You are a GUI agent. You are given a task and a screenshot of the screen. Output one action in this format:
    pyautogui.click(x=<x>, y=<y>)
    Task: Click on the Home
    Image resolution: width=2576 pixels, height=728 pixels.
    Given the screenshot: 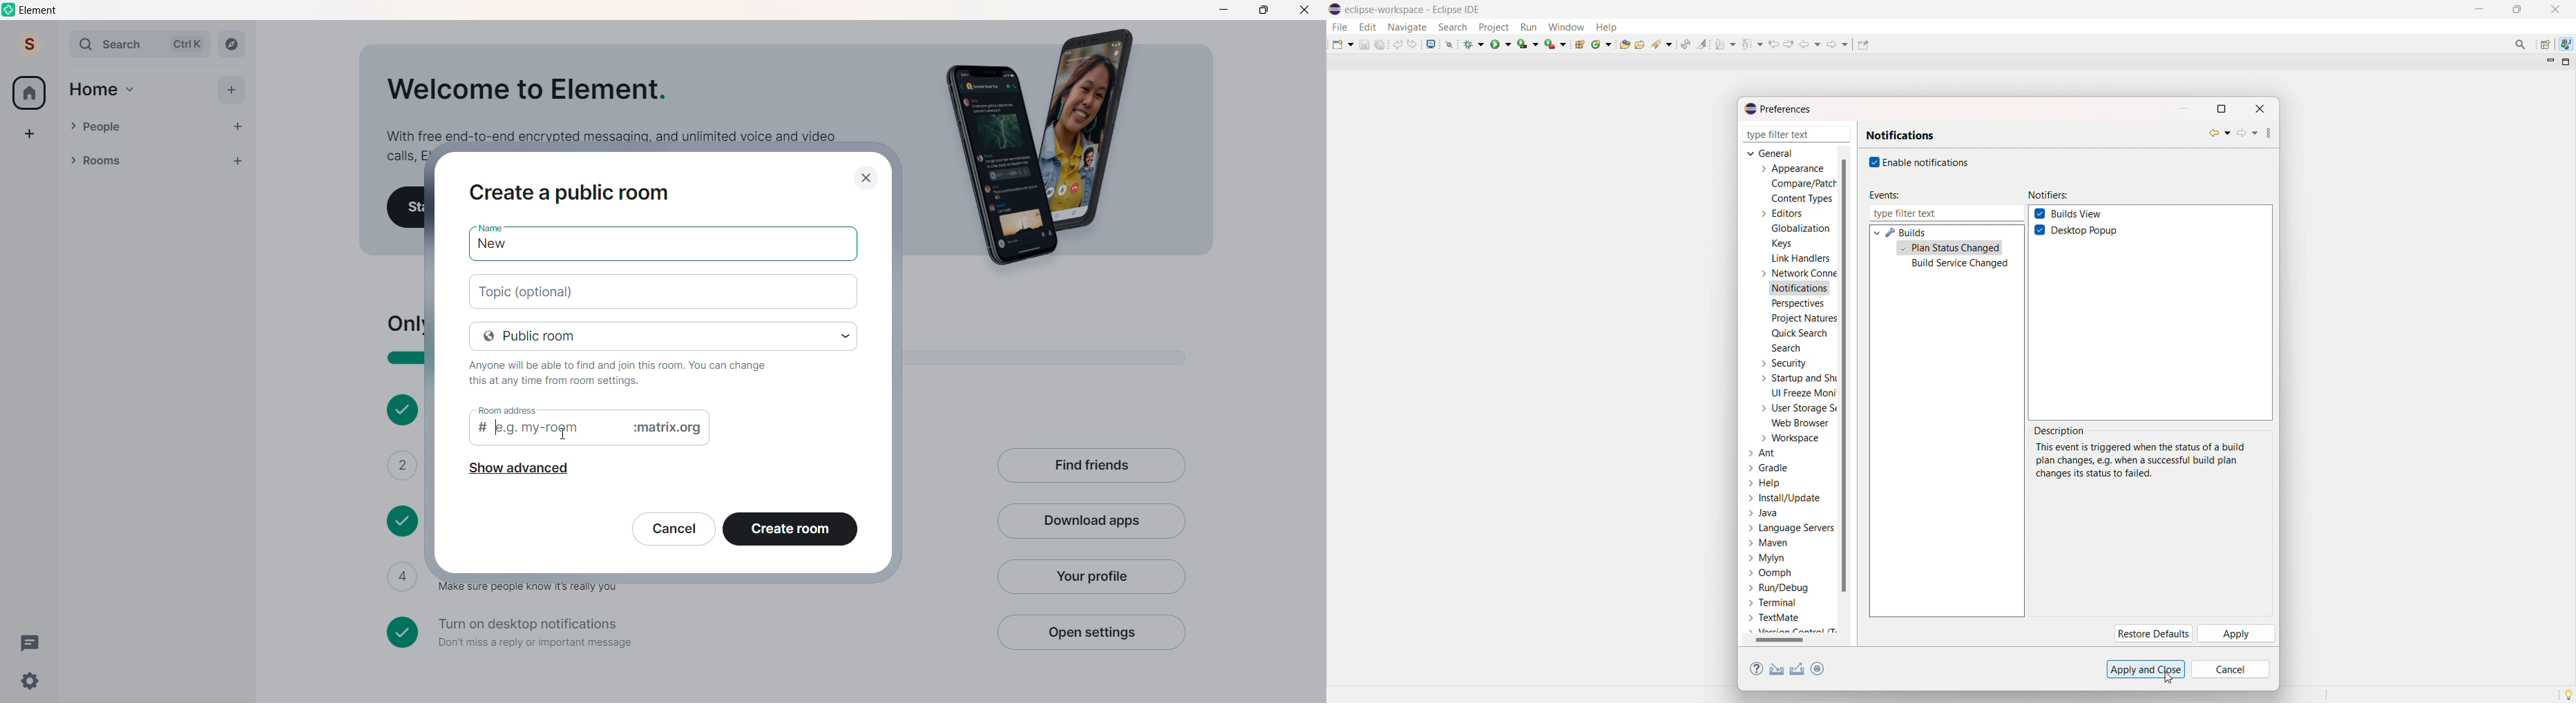 What is the action you would take?
    pyautogui.click(x=29, y=93)
    